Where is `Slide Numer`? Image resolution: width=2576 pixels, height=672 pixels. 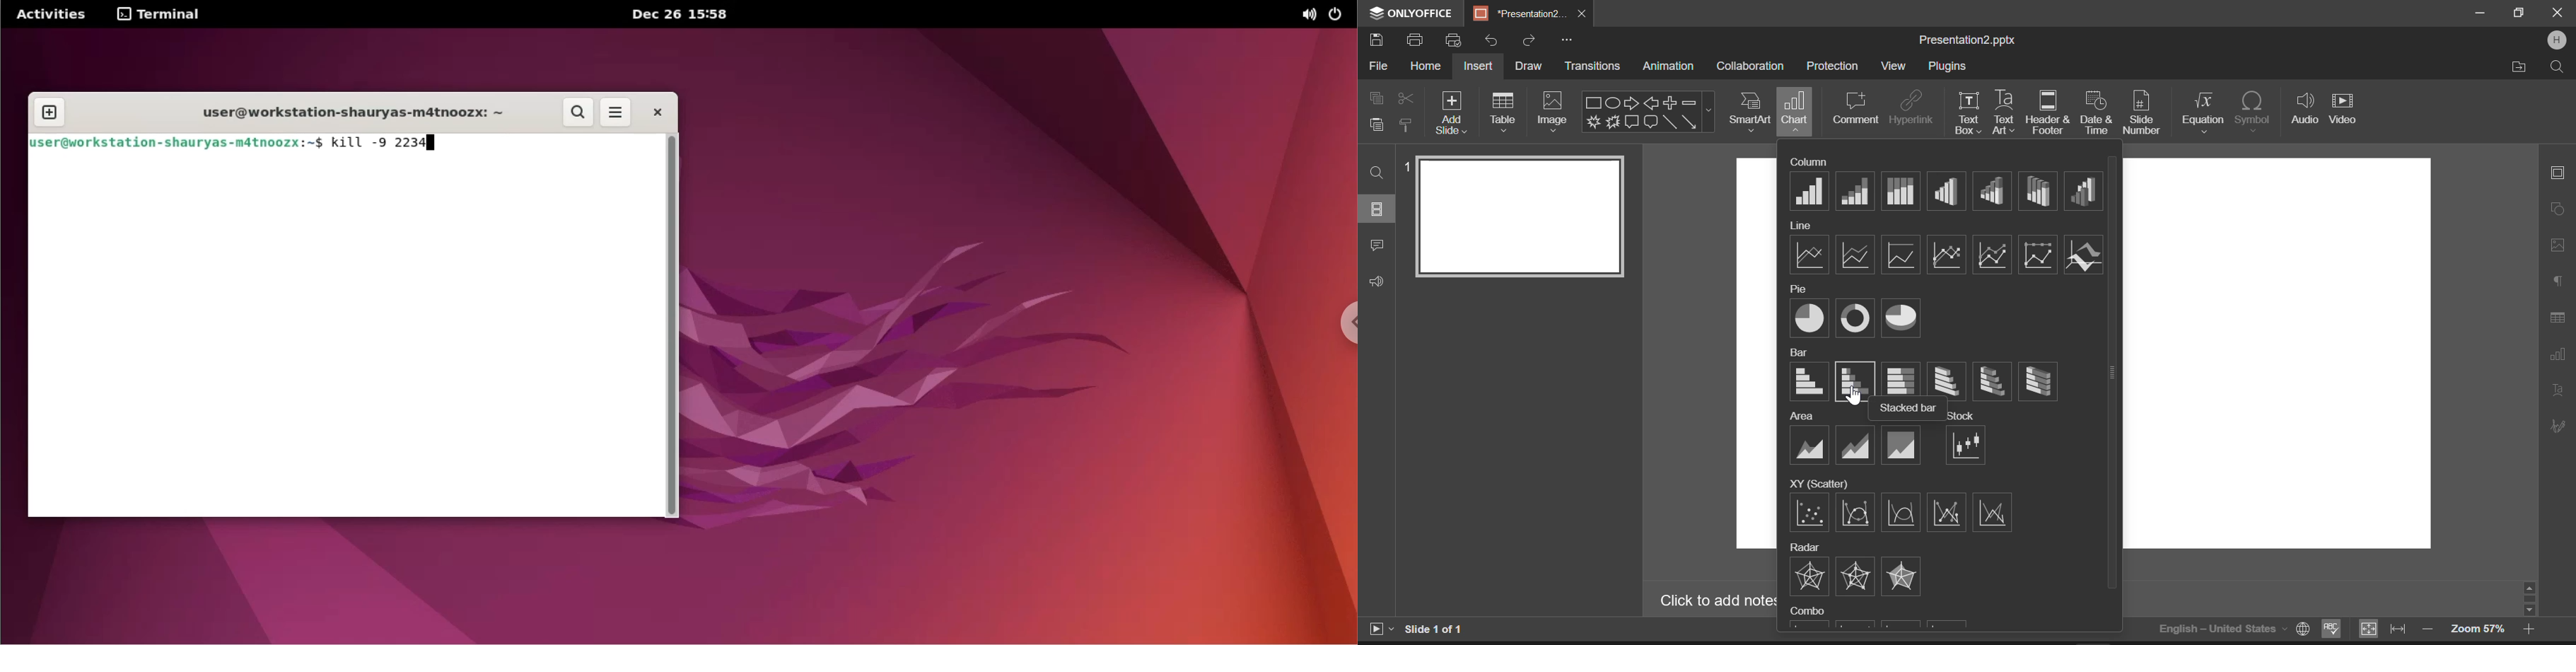
Slide Numer is located at coordinates (2143, 111).